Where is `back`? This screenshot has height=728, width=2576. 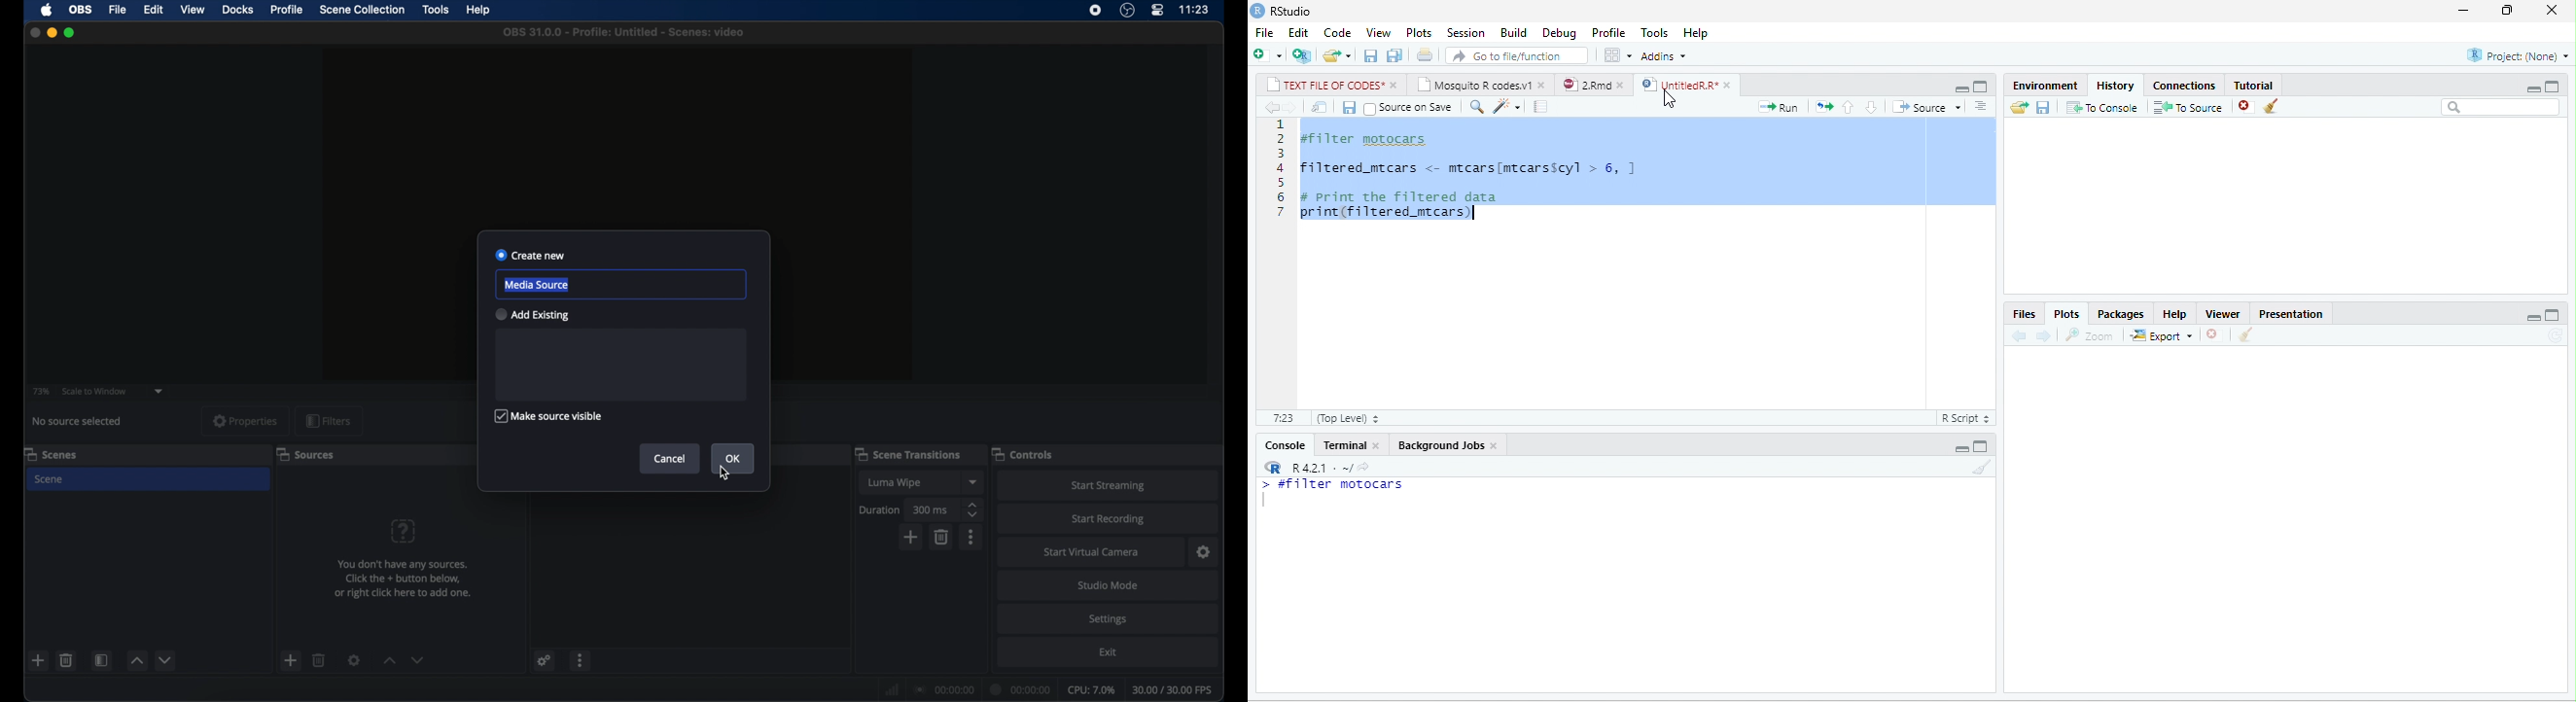
back is located at coordinates (2020, 335).